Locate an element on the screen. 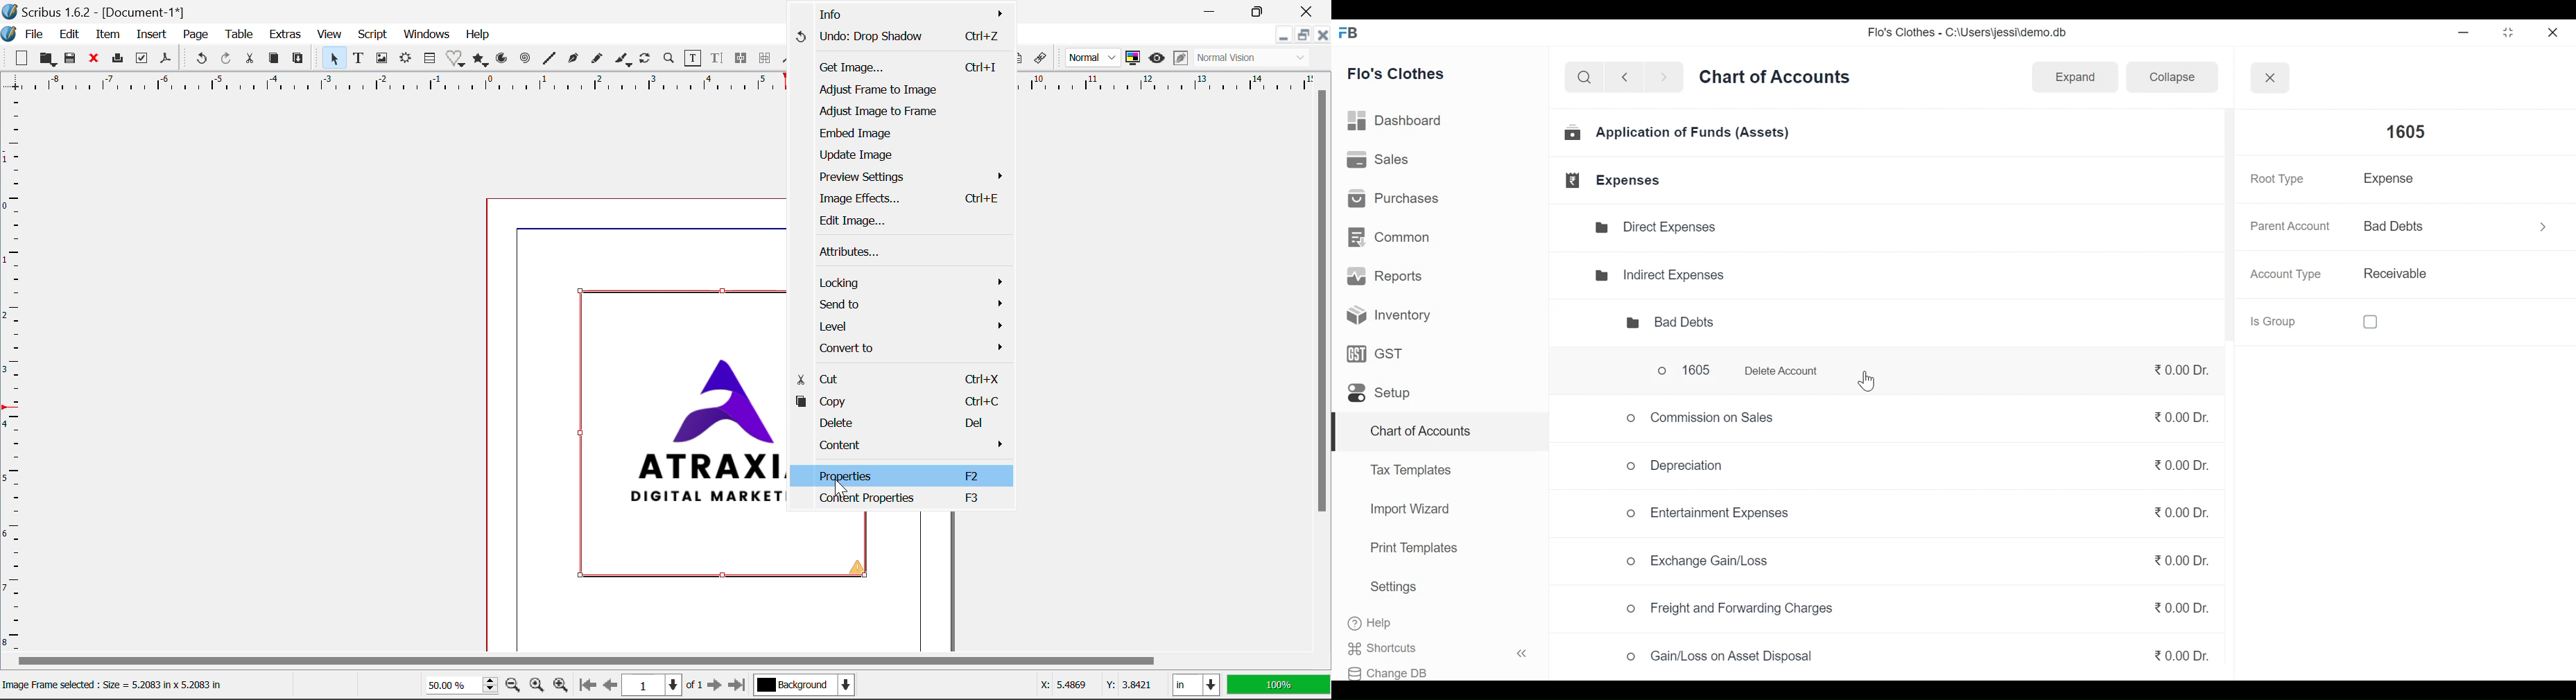 This screenshot has width=2576, height=700. Expenses is located at coordinates (1615, 180).